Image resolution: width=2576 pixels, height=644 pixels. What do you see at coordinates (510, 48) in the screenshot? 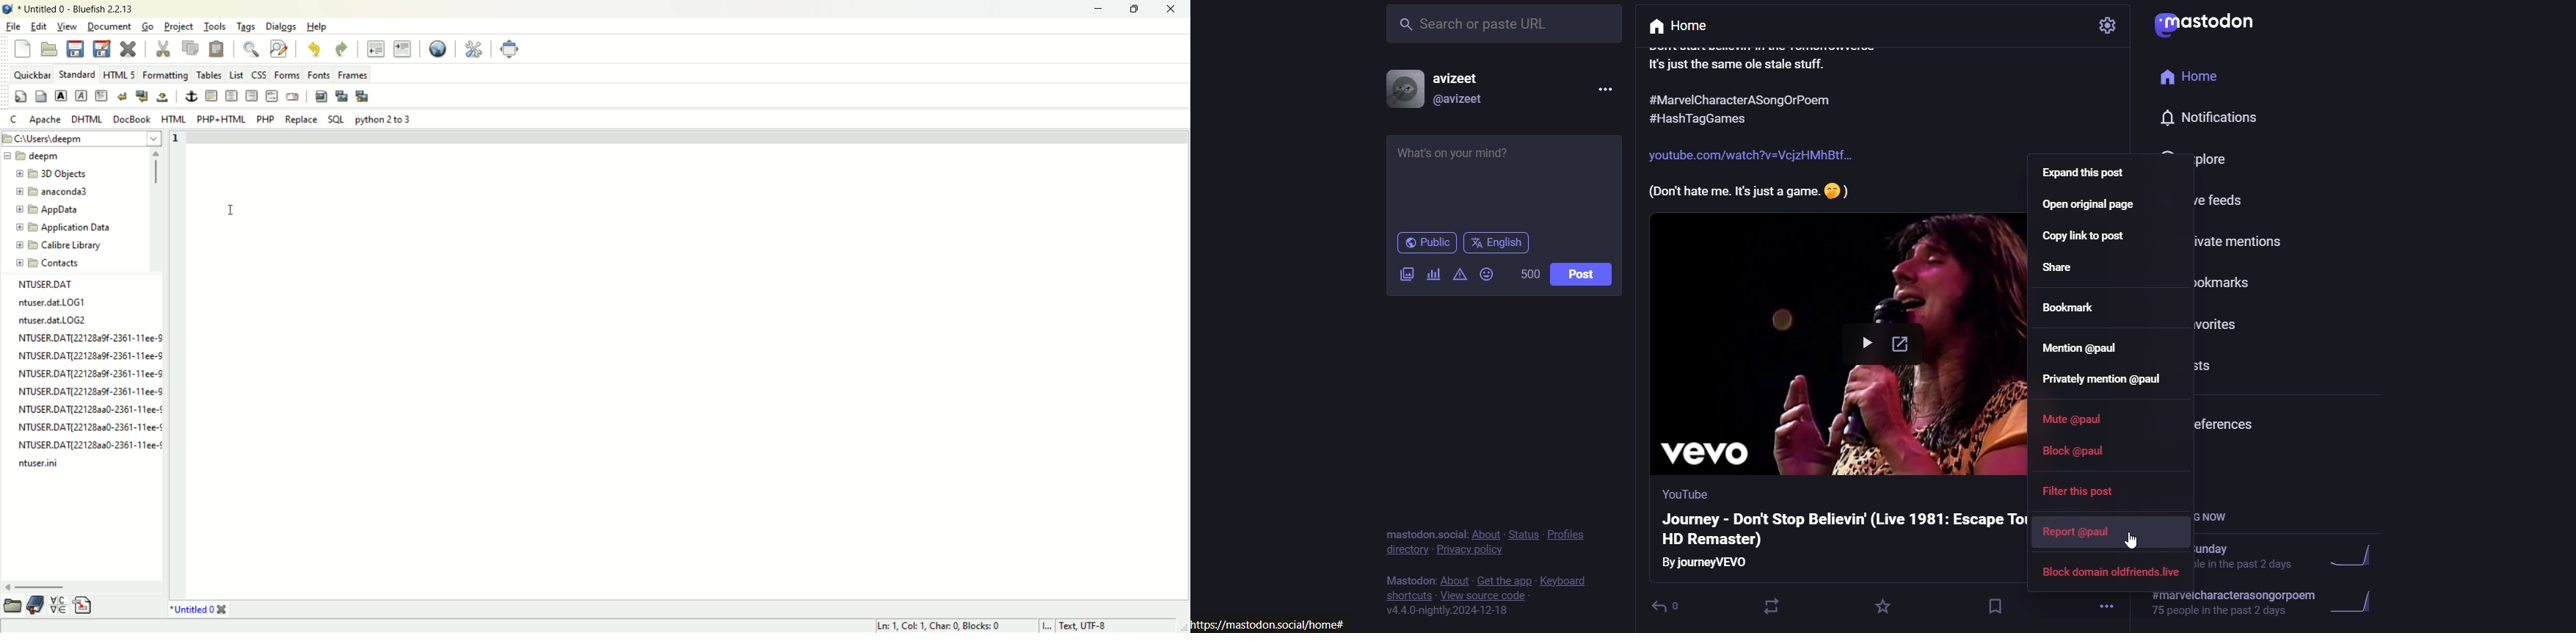
I see `fullscreen` at bounding box center [510, 48].